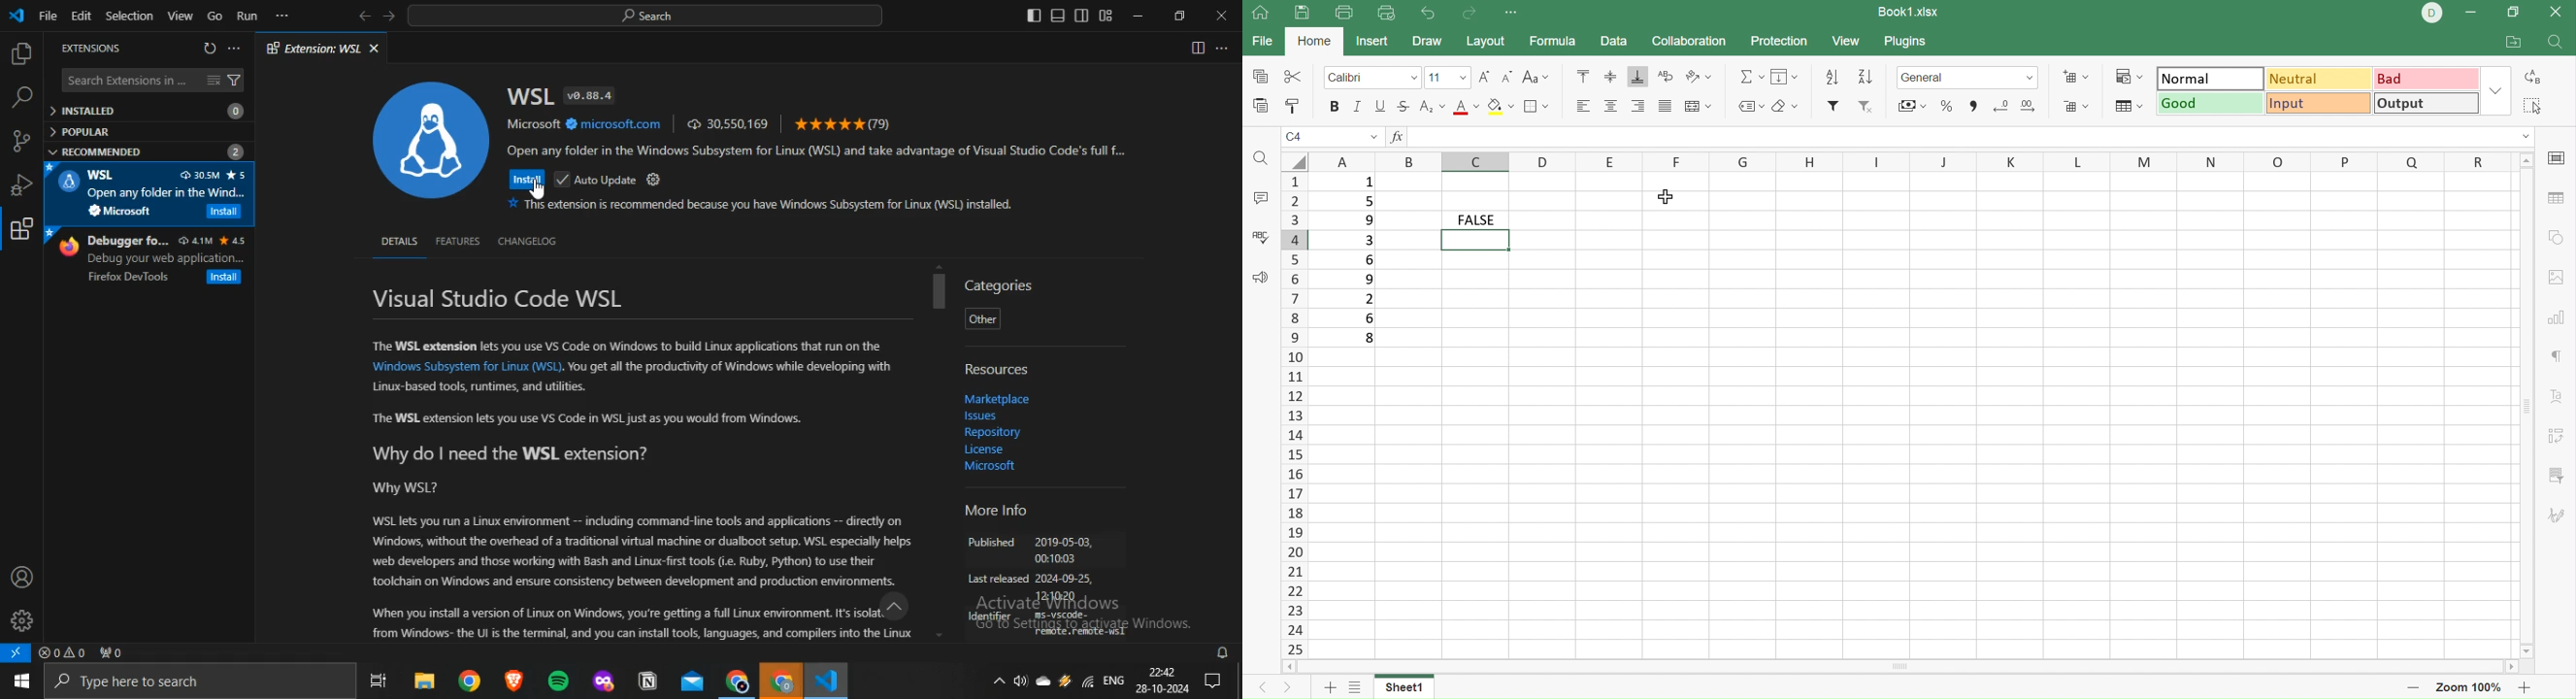 The height and width of the screenshot is (700, 2576). Describe the element at coordinates (1471, 13) in the screenshot. I see `Redo` at that location.